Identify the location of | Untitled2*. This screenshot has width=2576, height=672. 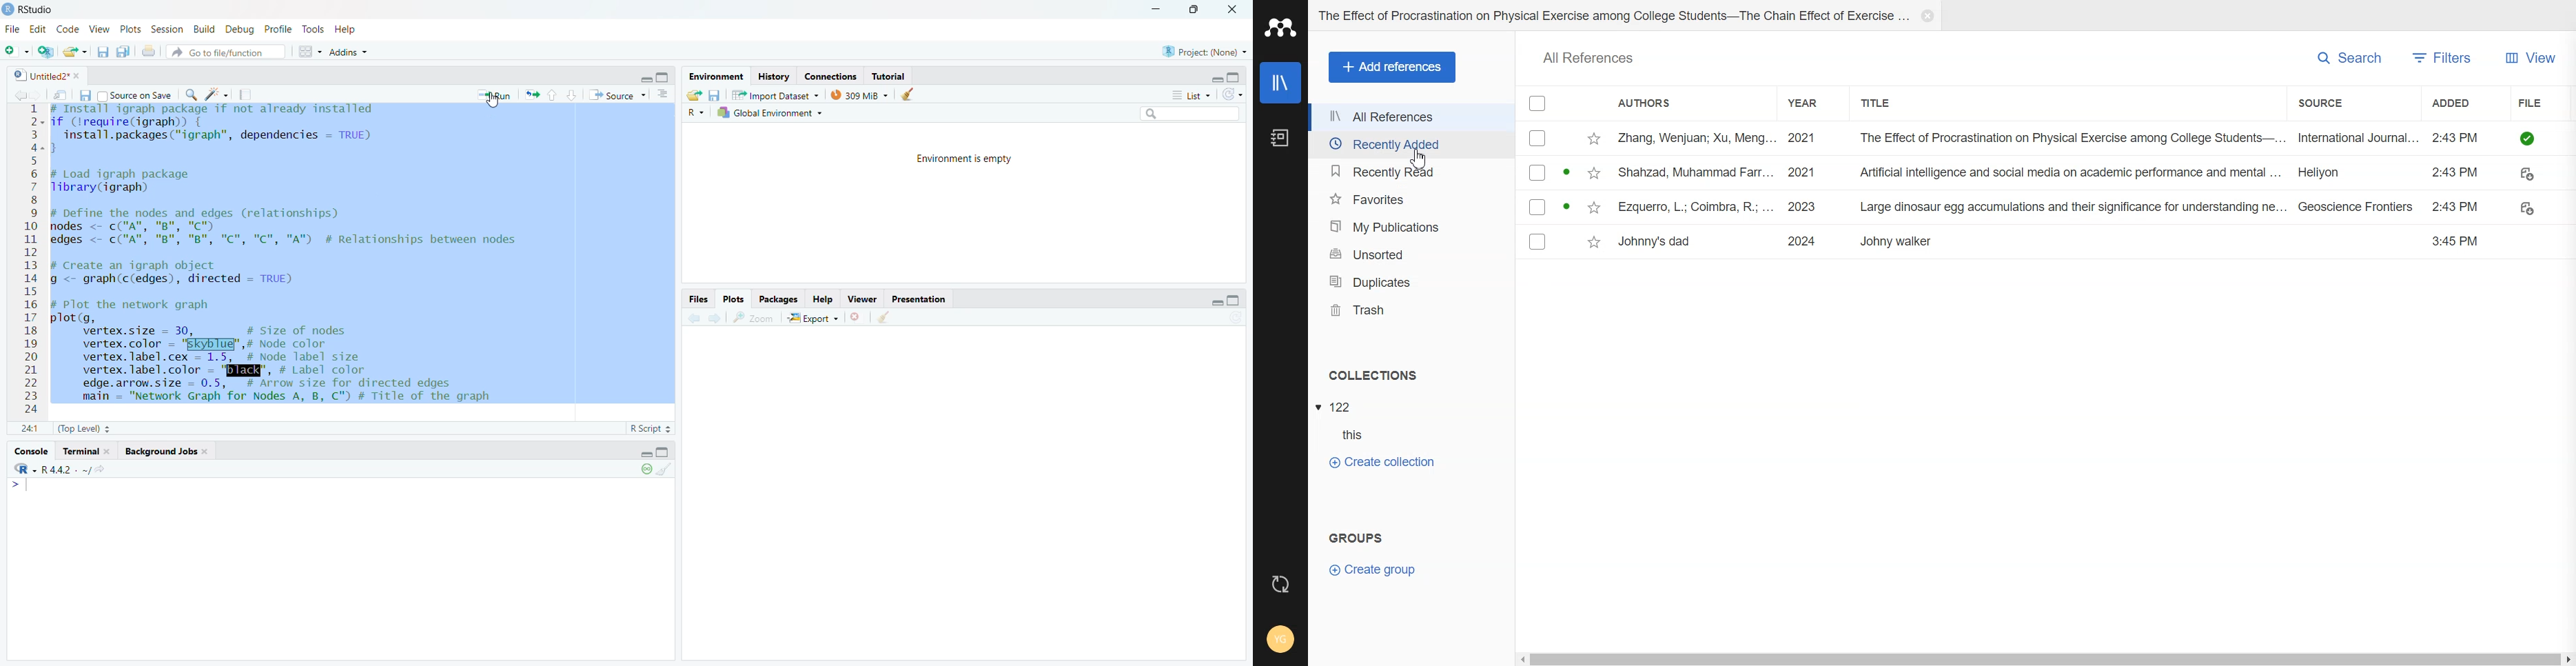
(42, 76).